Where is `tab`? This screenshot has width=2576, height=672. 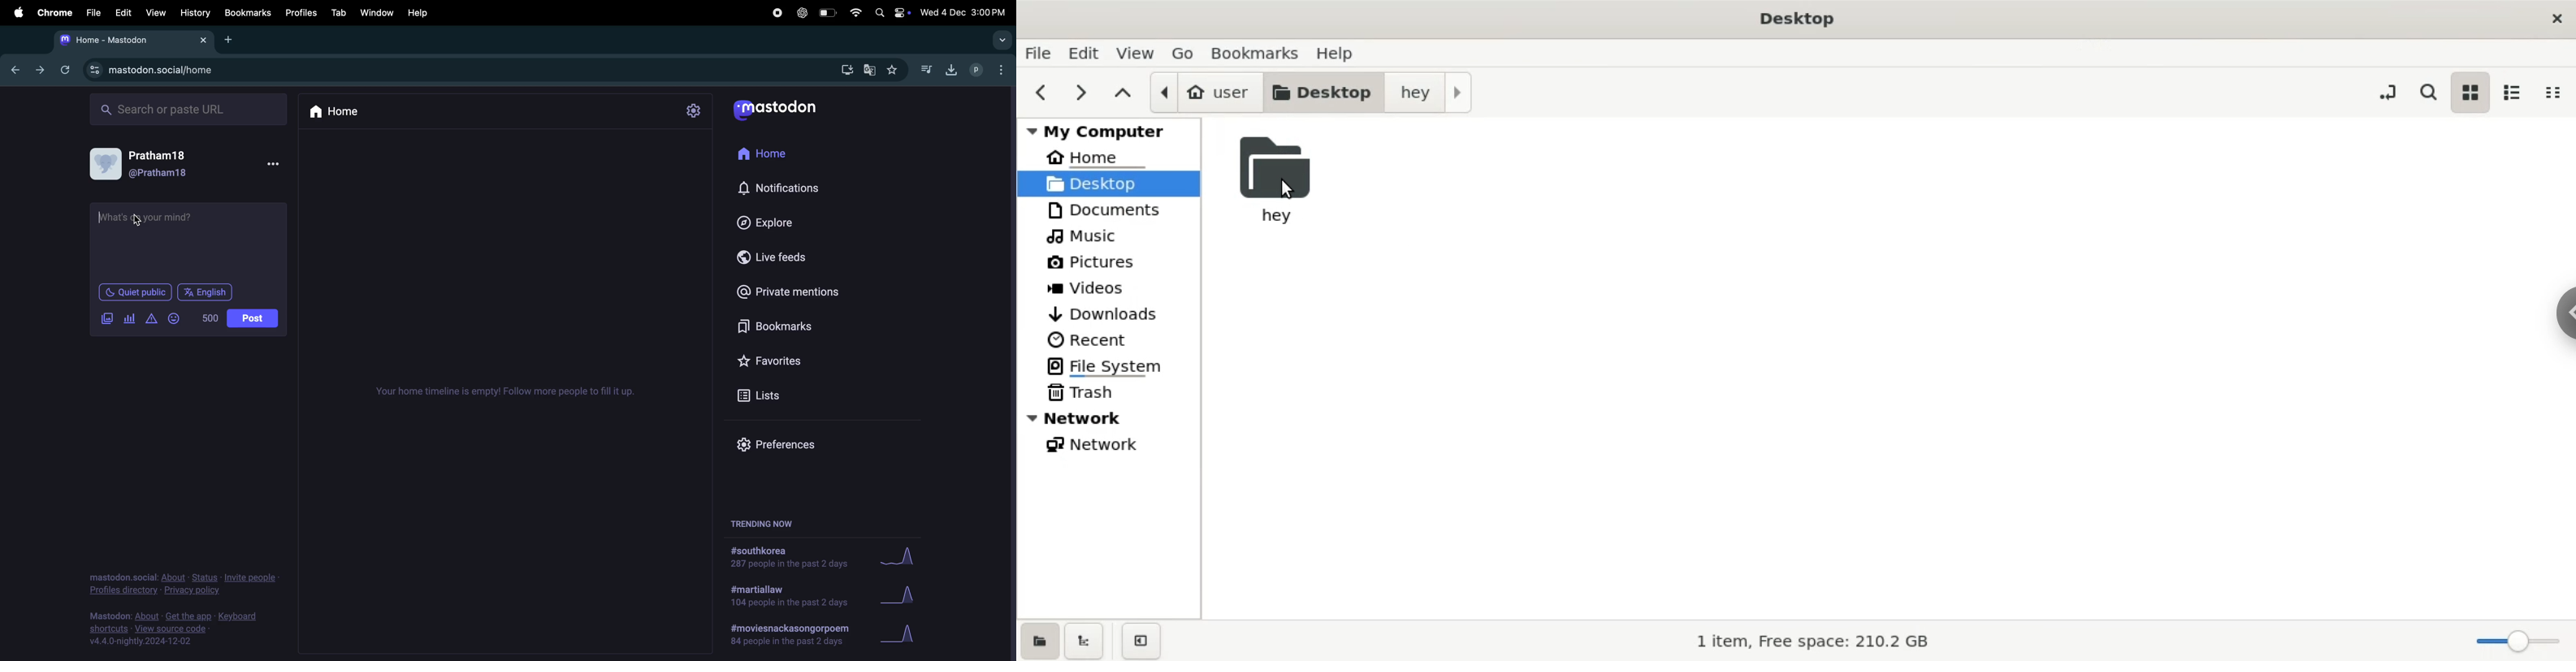 tab is located at coordinates (337, 13).